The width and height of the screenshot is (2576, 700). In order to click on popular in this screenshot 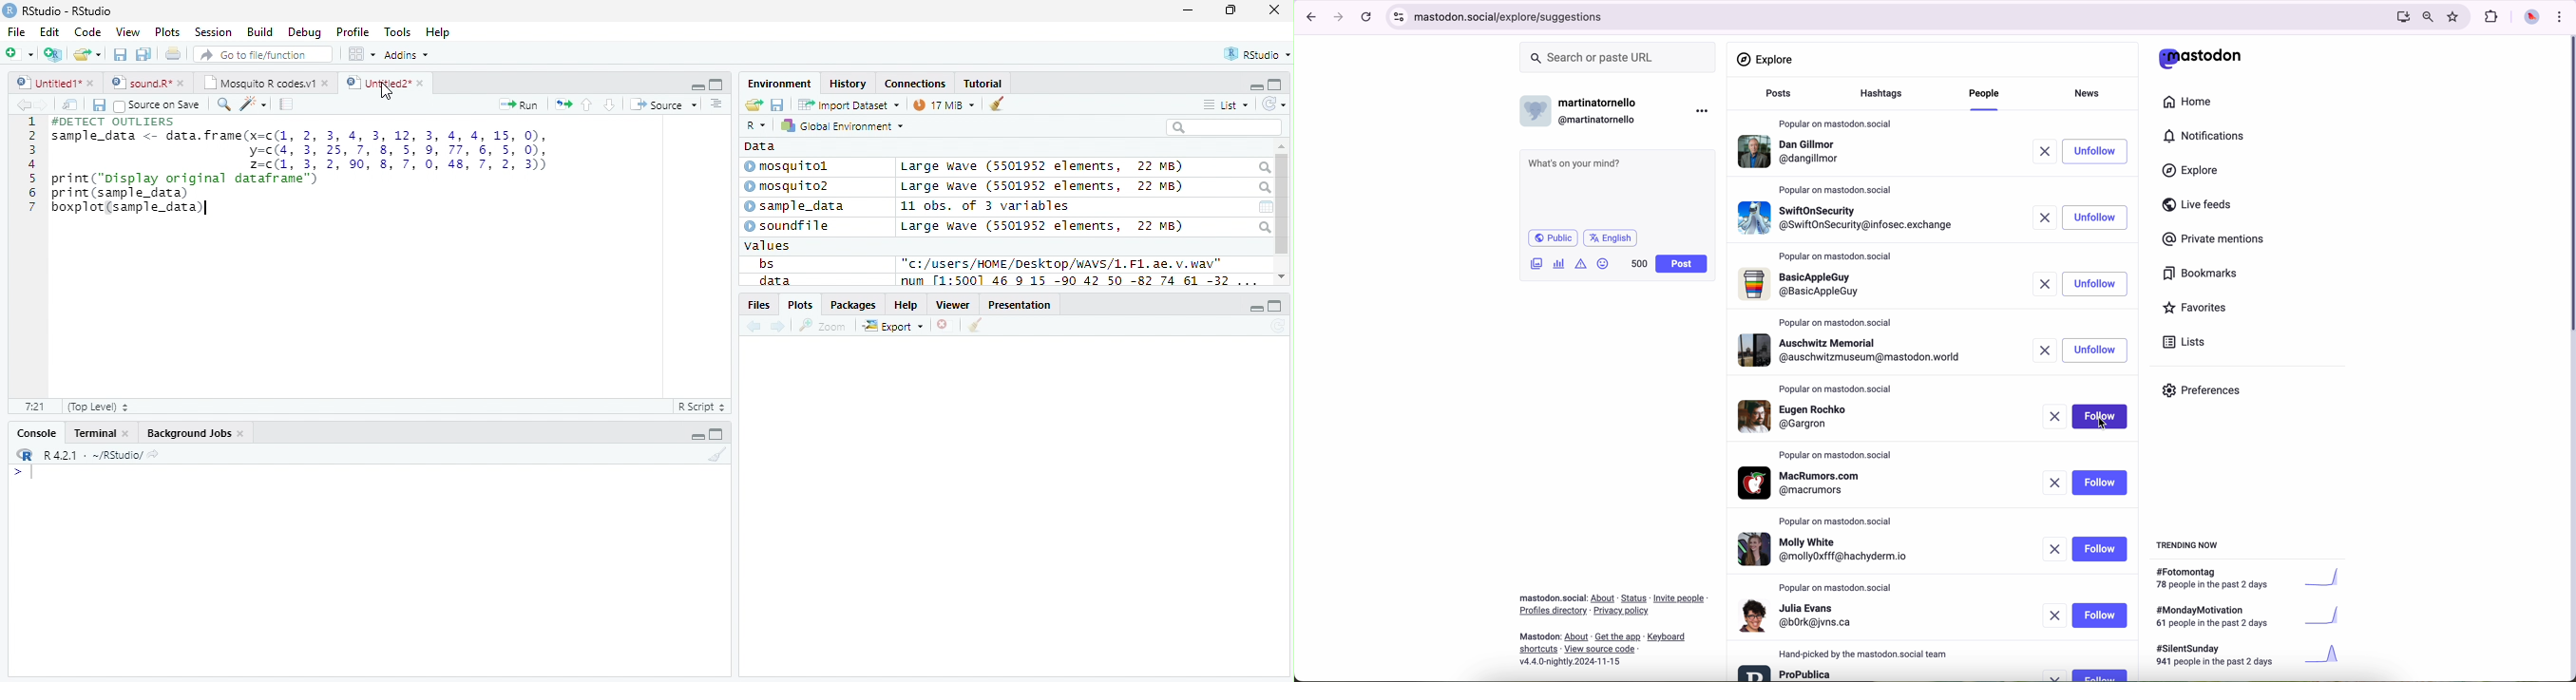, I will do `click(1836, 323)`.